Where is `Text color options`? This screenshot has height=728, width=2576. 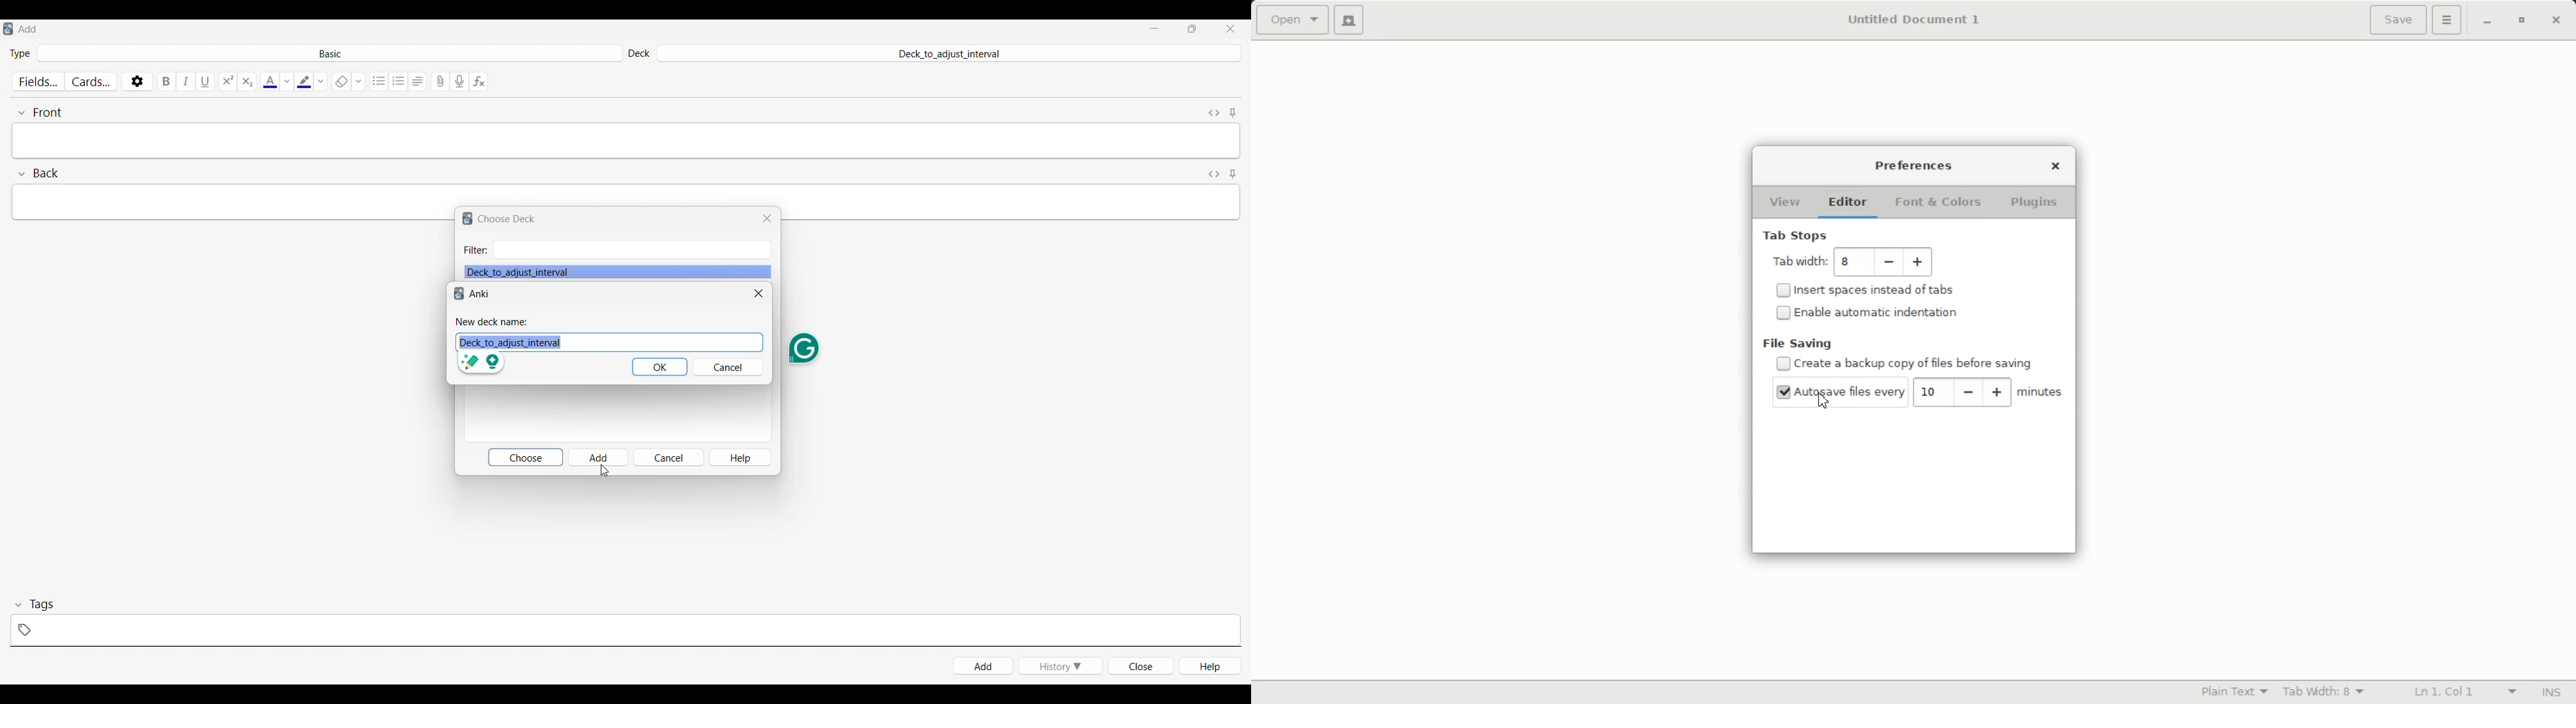
Text color options is located at coordinates (286, 81).